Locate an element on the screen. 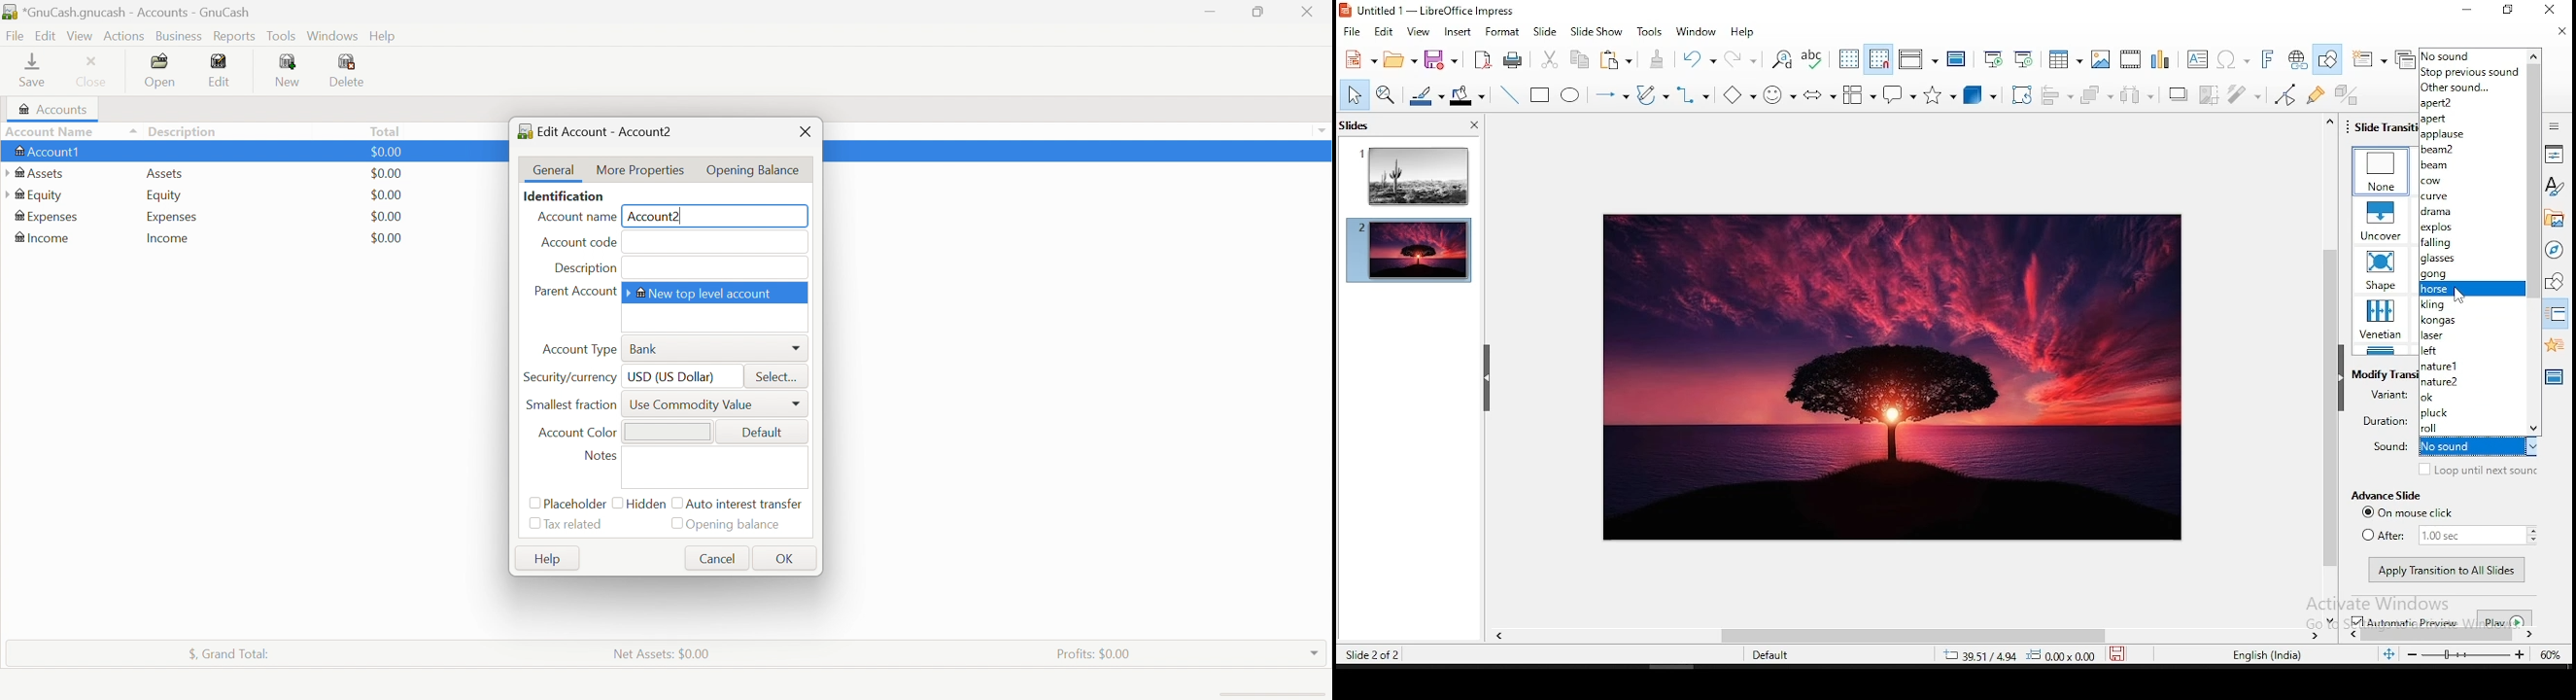  Security/currency is located at coordinates (569, 378).